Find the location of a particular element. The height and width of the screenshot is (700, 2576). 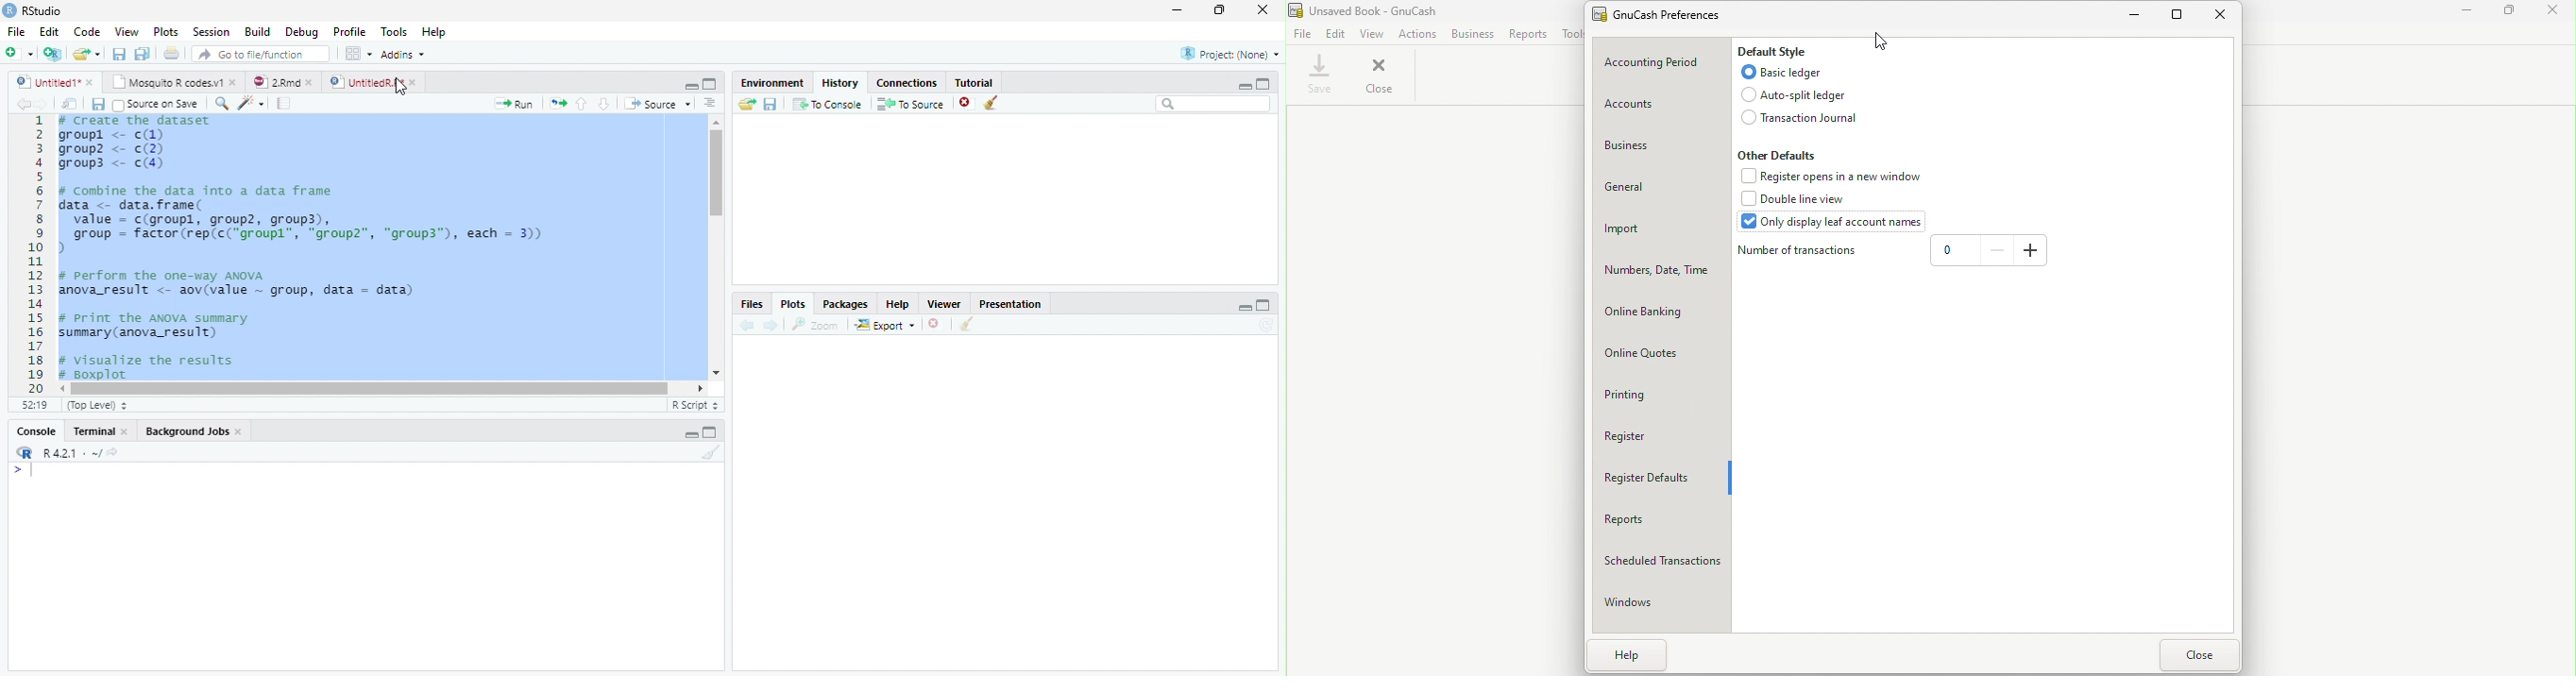

Copy pages is located at coordinates (556, 103).